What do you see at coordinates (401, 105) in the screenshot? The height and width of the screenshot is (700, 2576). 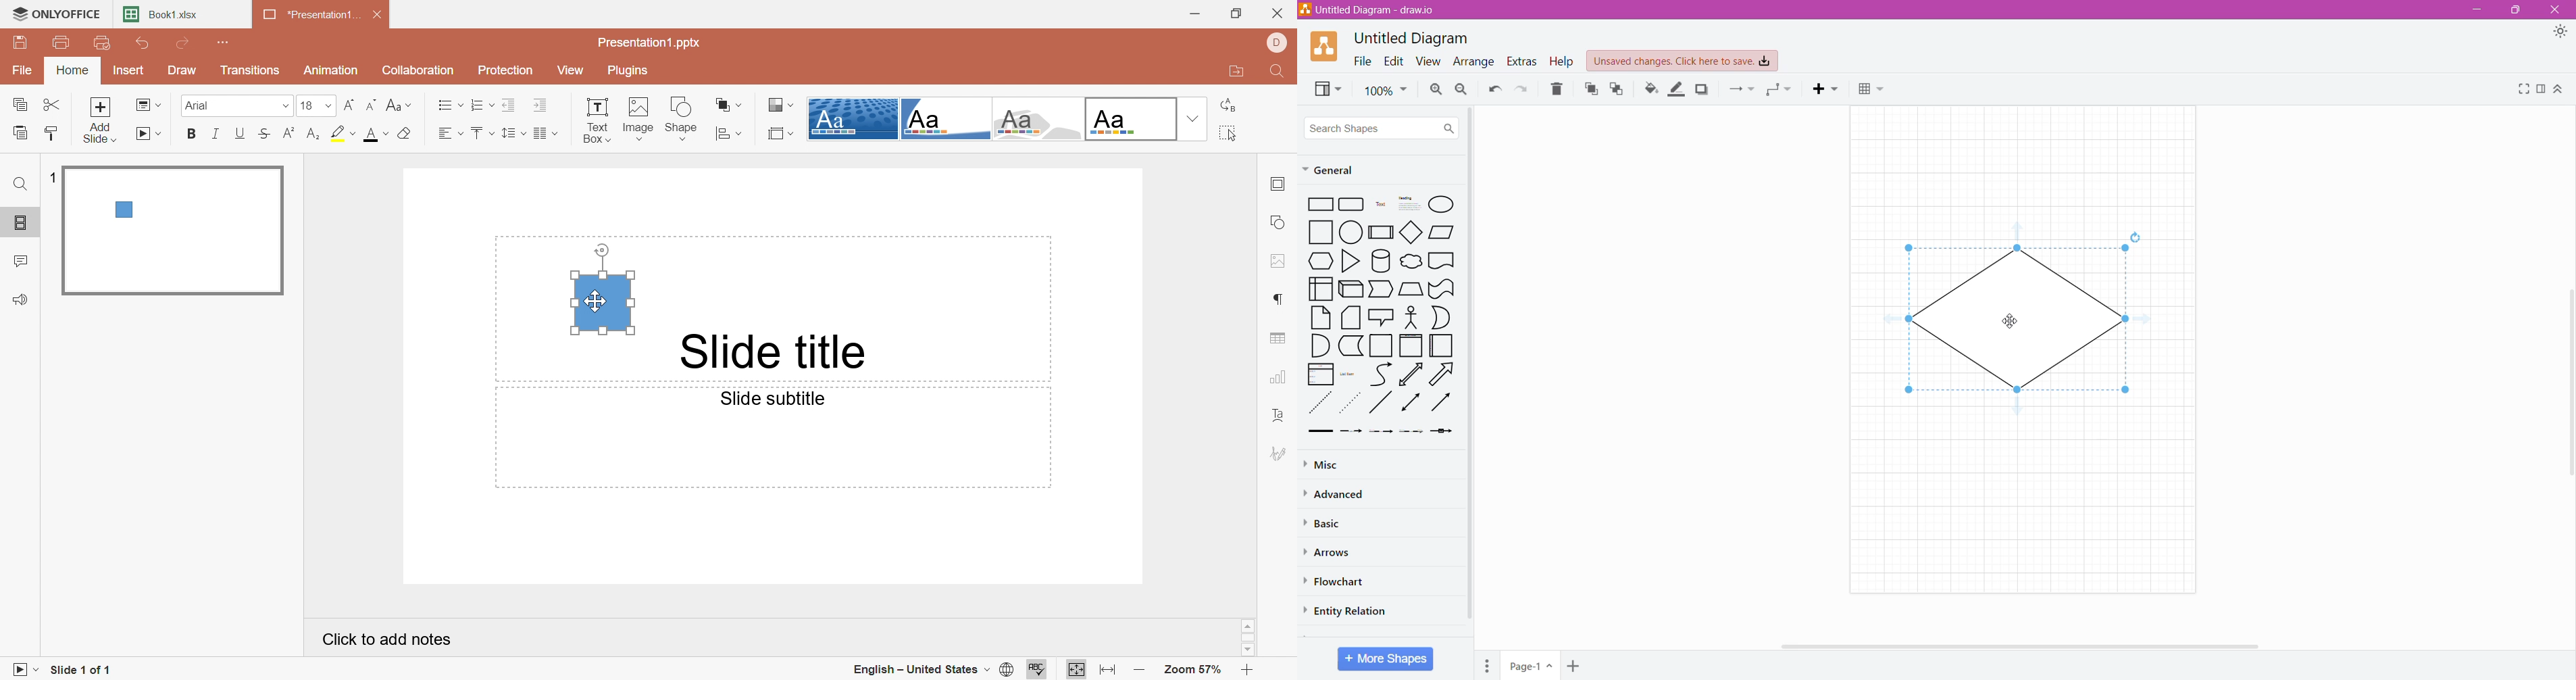 I see `Change case` at bounding box center [401, 105].